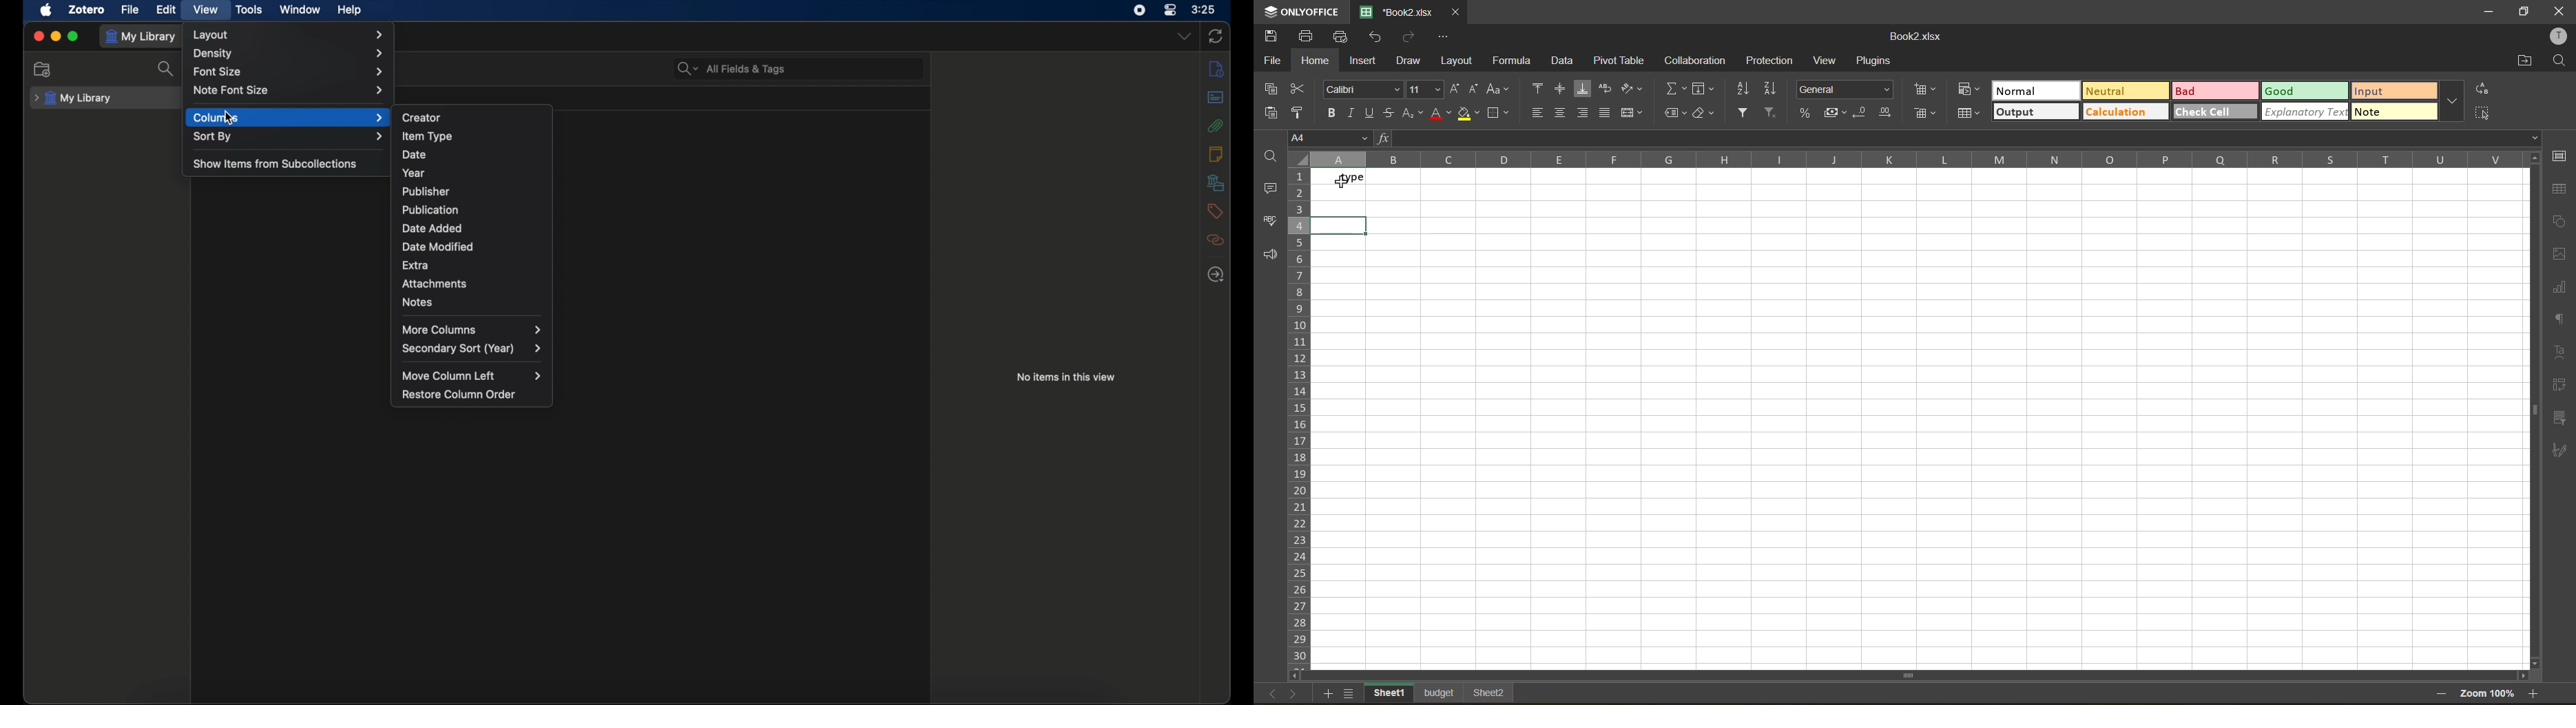 The width and height of the screenshot is (2576, 728). What do you see at coordinates (287, 71) in the screenshot?
I see `font size` at bounding box center [287, 71].